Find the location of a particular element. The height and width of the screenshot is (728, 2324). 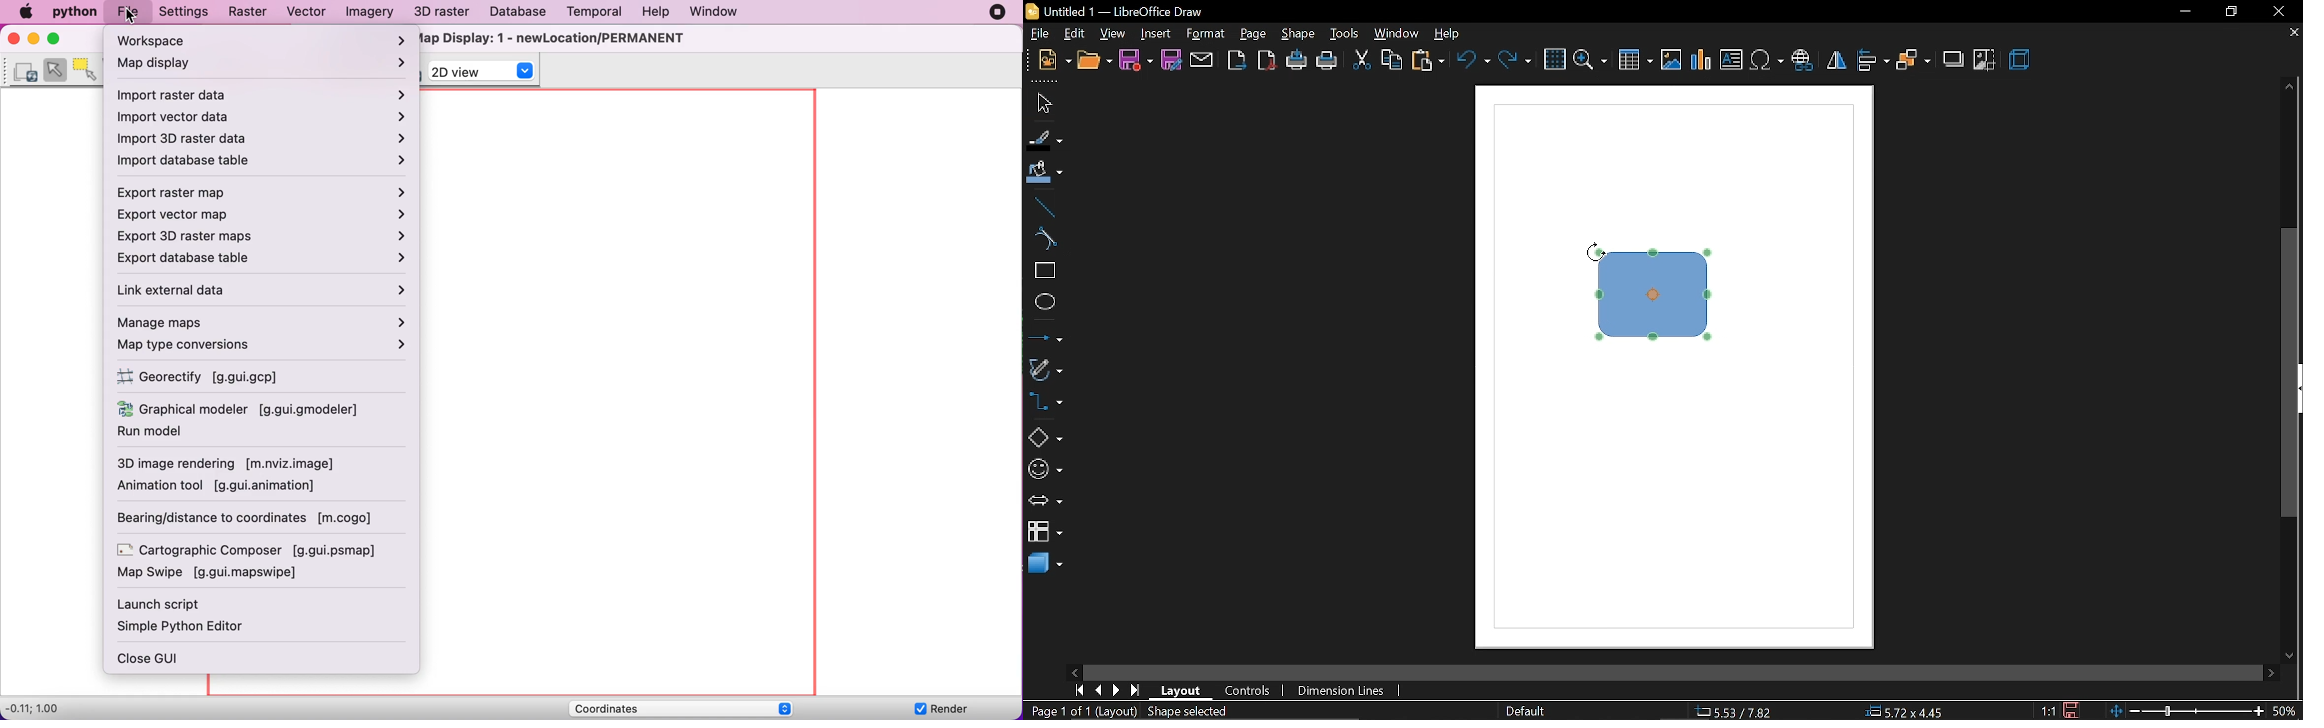

open is located at coordinates (1095, 61).